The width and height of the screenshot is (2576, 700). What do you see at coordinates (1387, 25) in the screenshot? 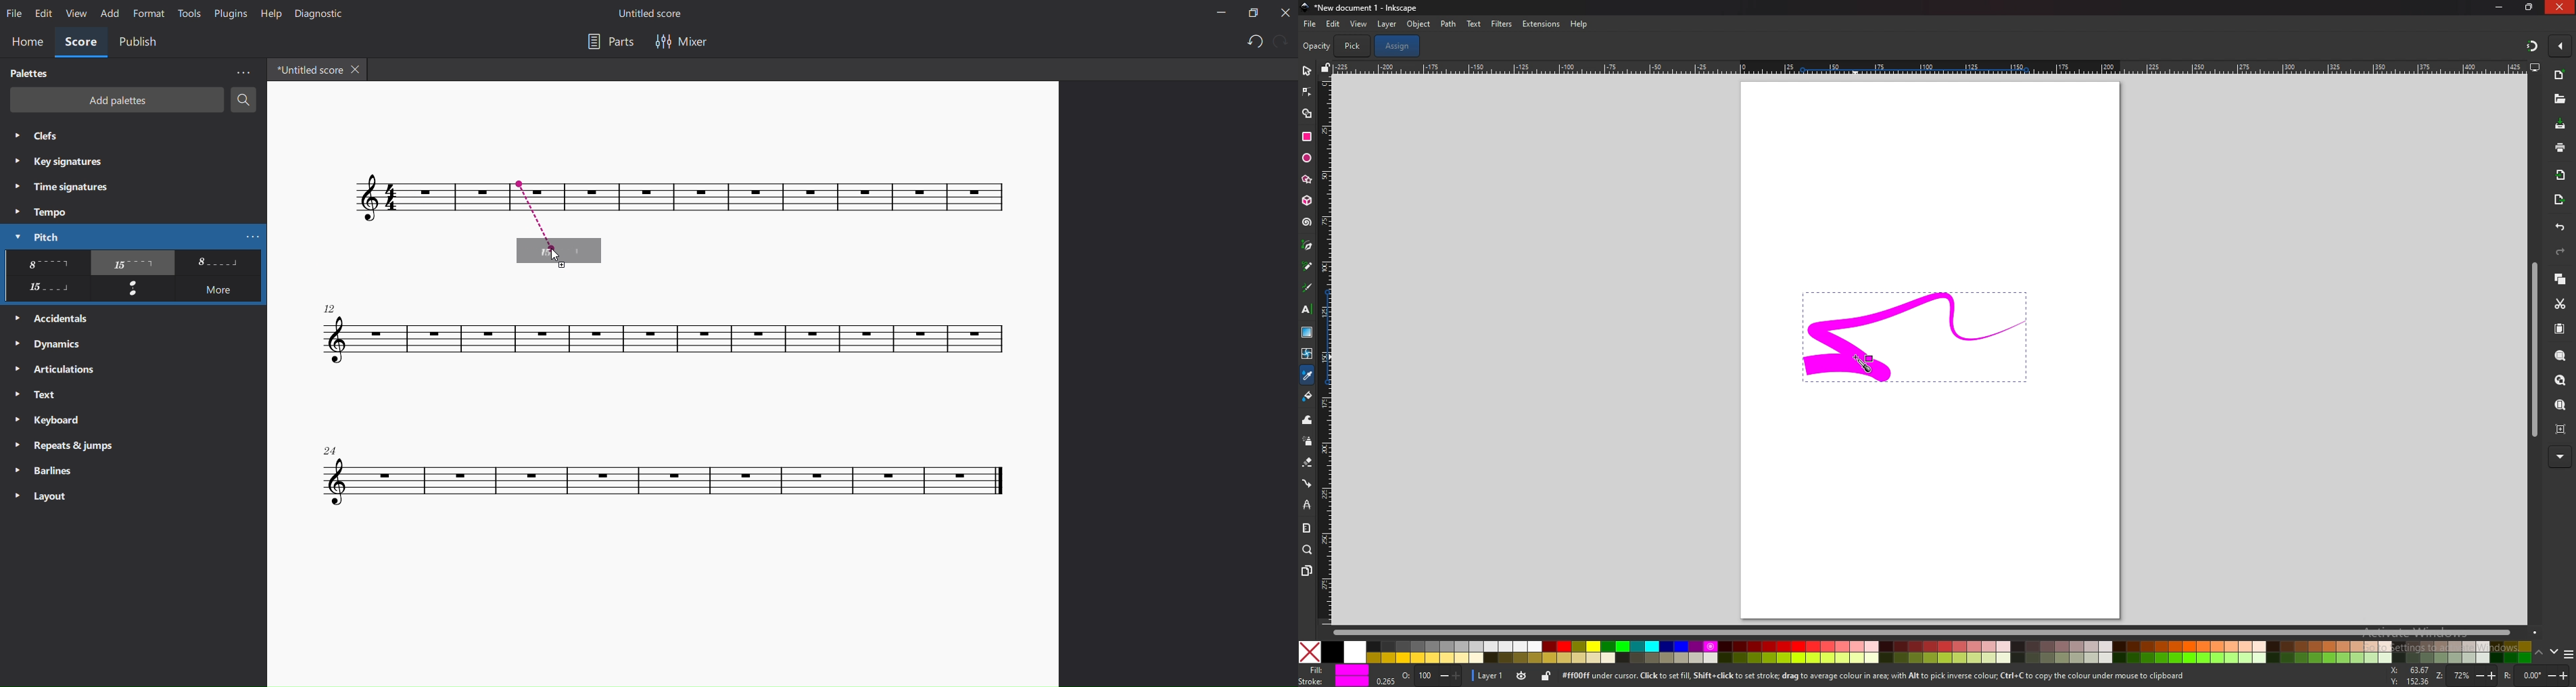
I see `layer` at bounding box center [1387, 25].